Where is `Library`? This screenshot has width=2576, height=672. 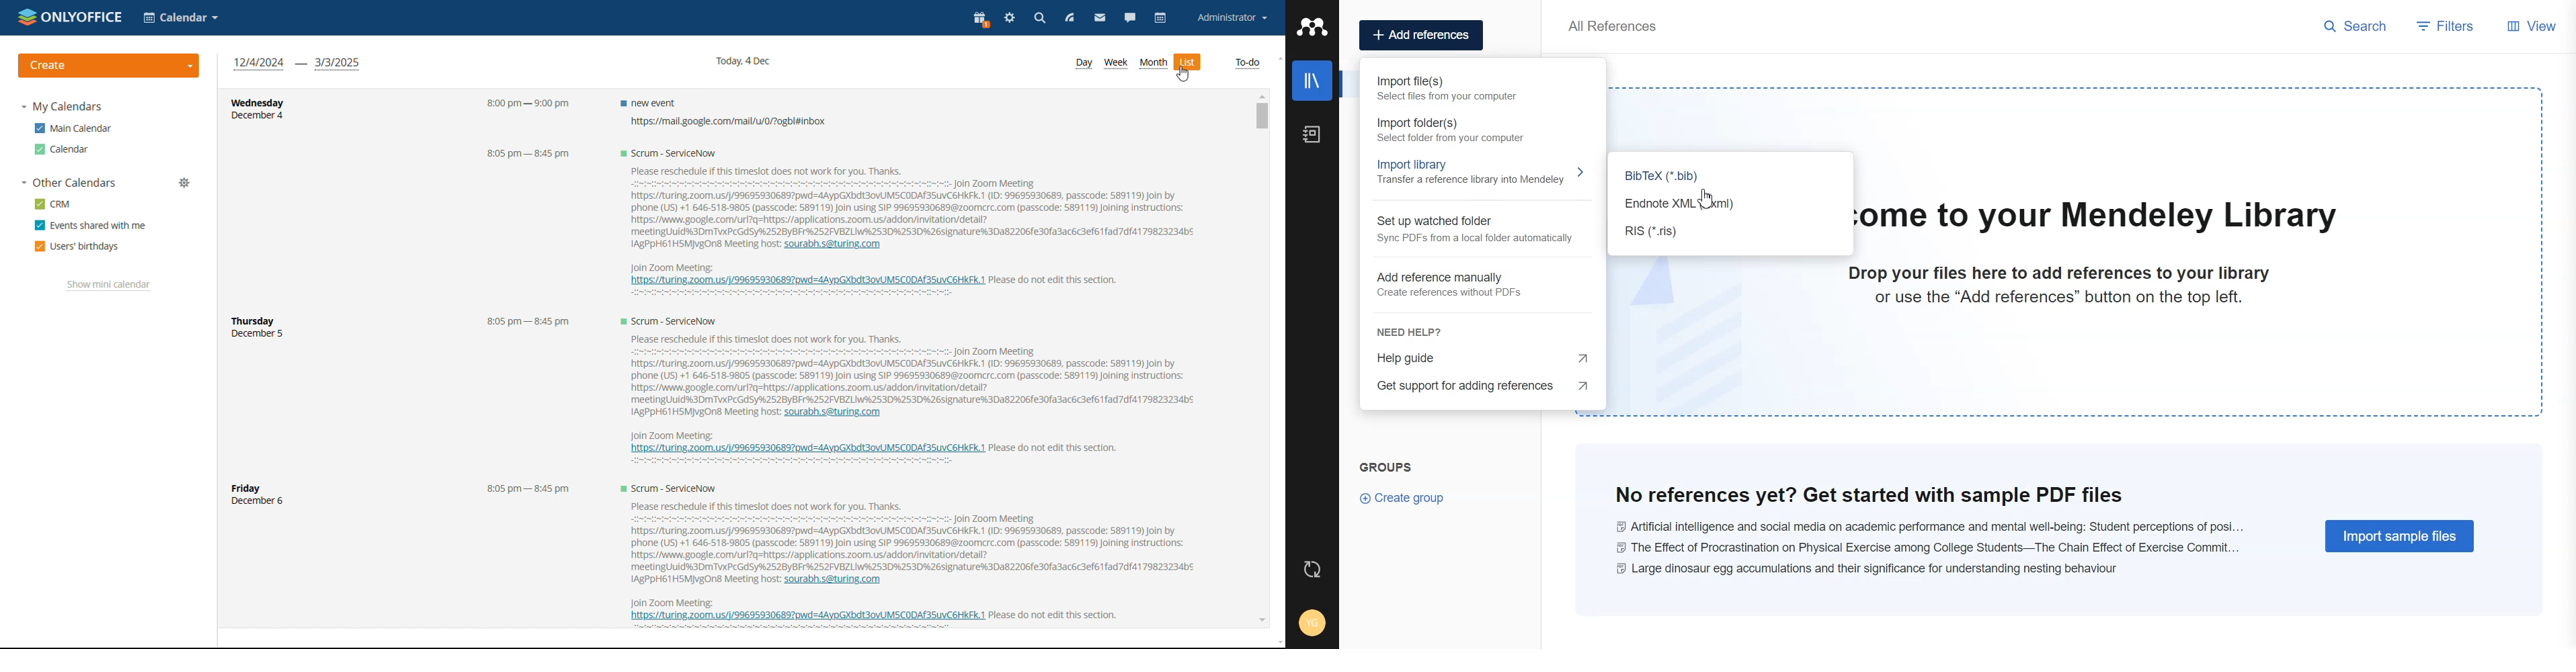 Library is located at coordinates (1313, 80).